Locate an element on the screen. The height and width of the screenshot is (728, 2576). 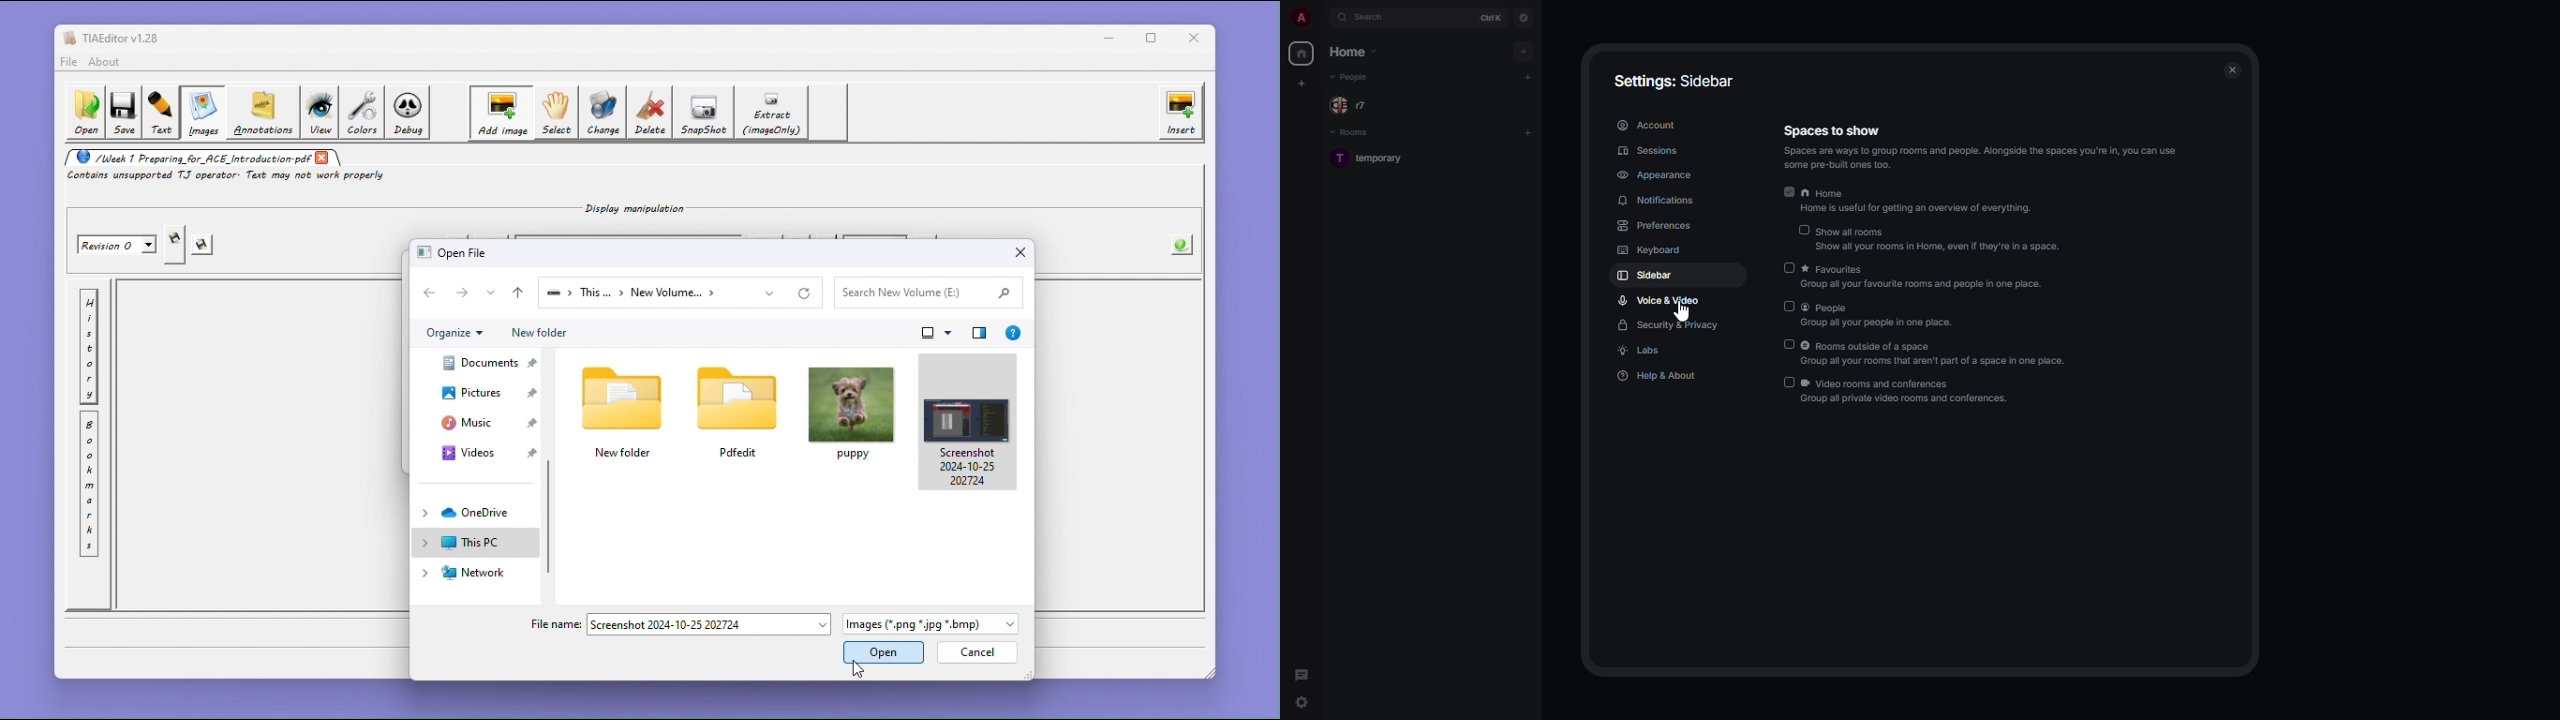
search is located at coordinates (1379, 18).